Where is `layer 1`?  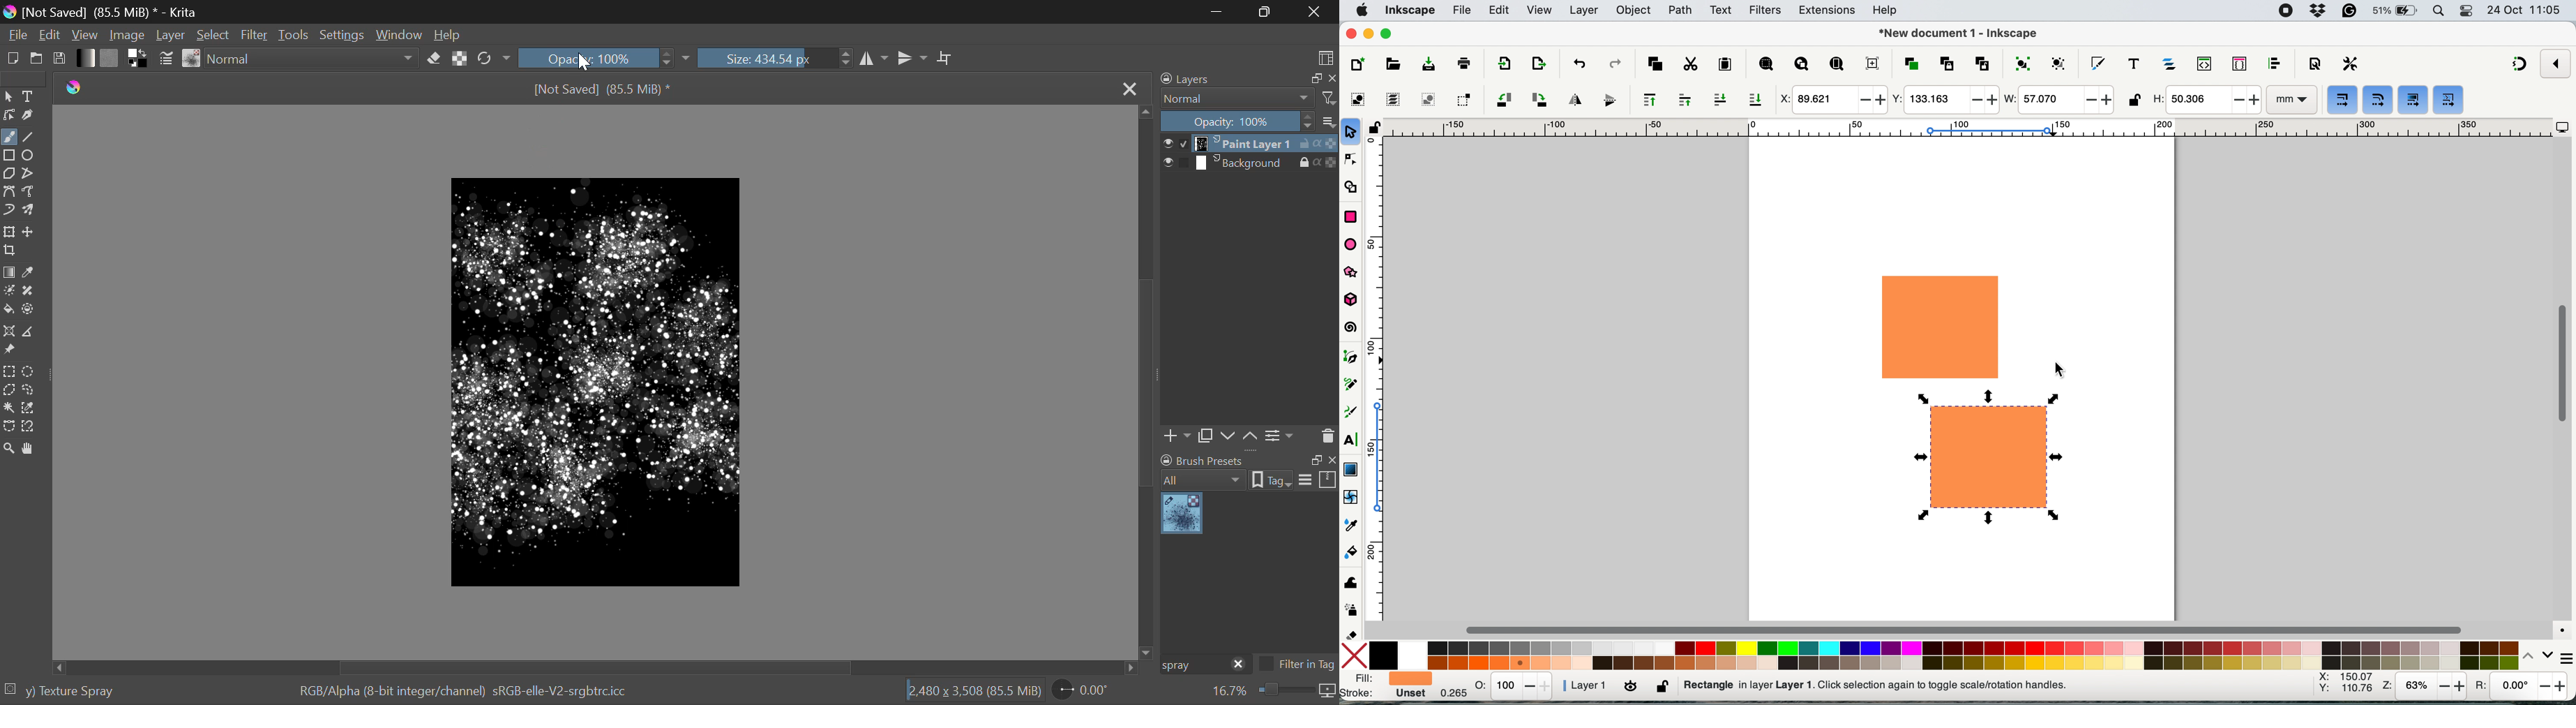
layer 1 is located at coordinates (1245, 144).